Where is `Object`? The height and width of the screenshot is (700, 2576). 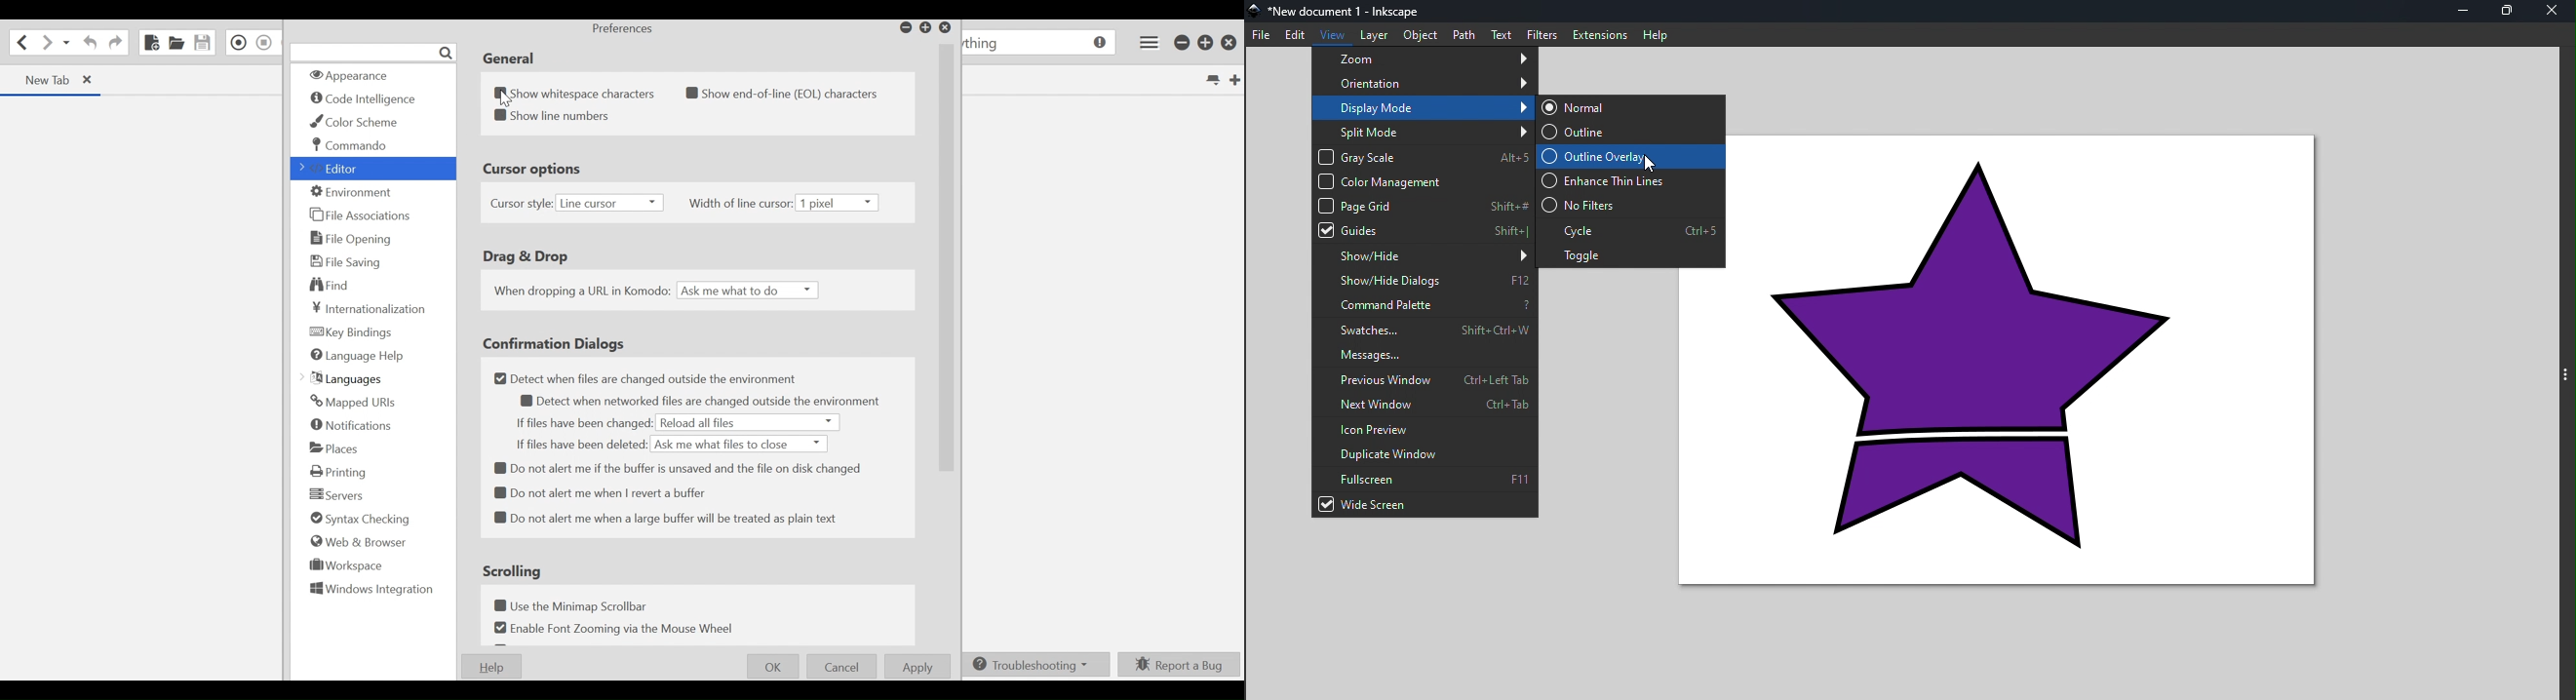 Object is located at coordinates (1419, 35).